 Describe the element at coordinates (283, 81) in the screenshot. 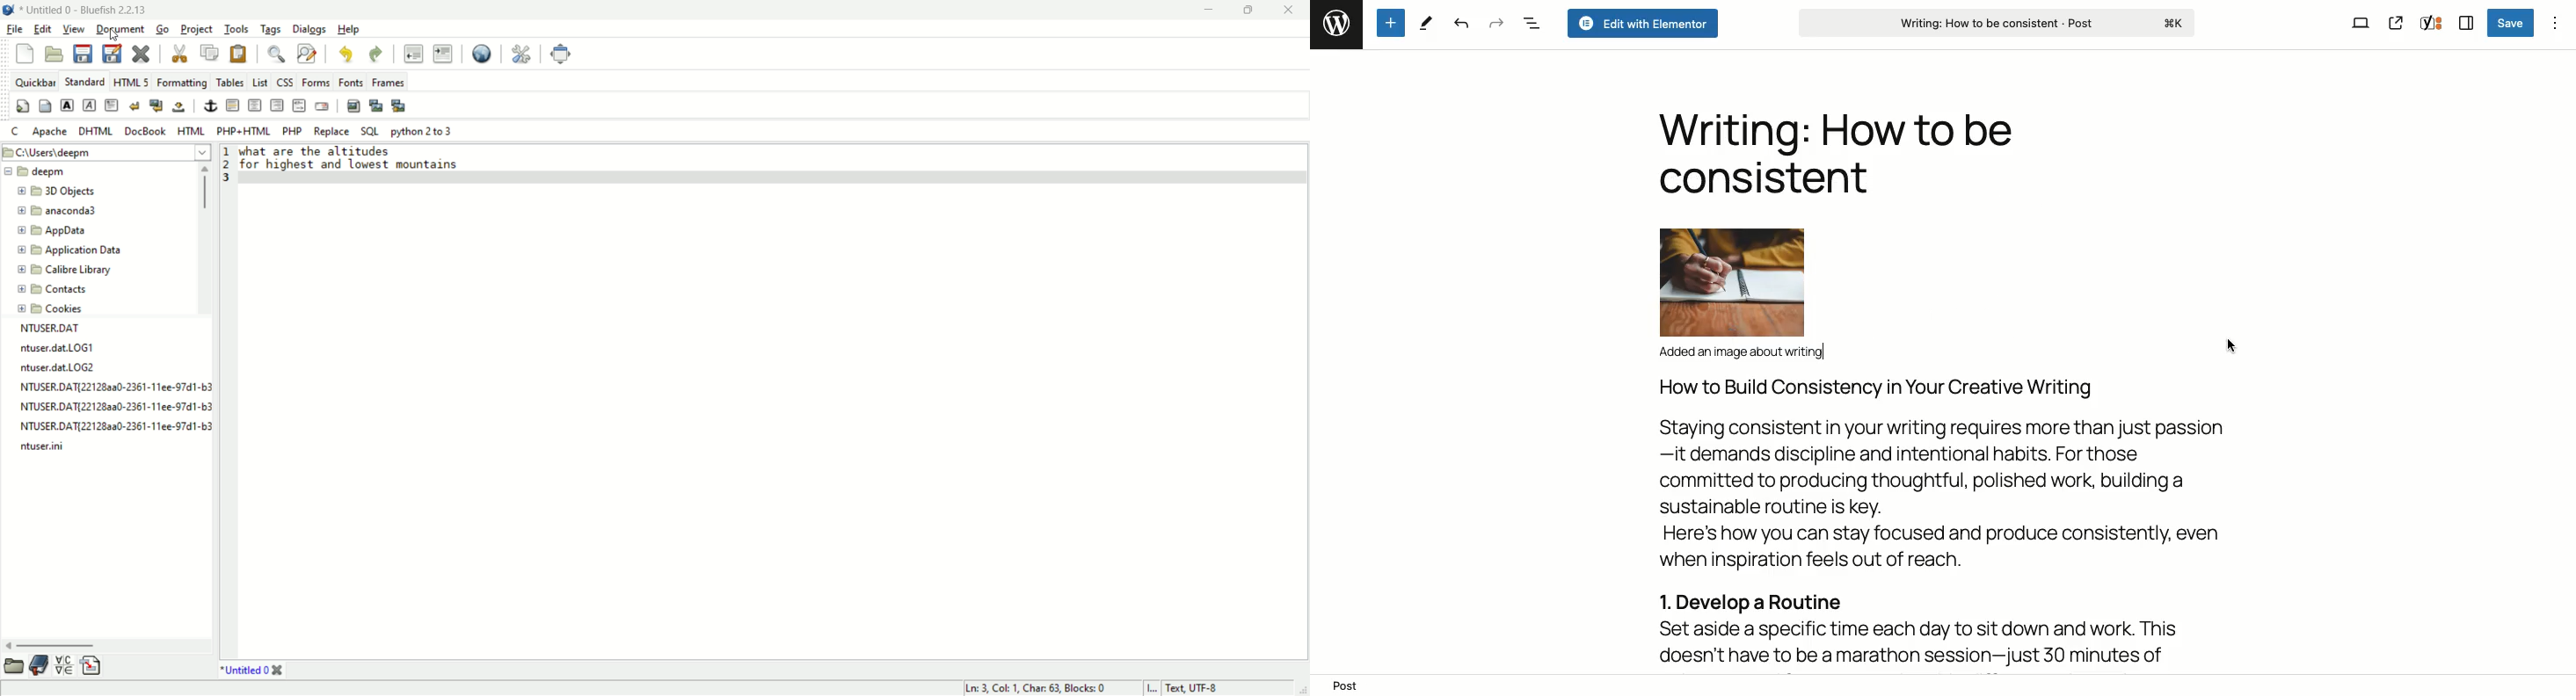

I see `CSS` at that location.